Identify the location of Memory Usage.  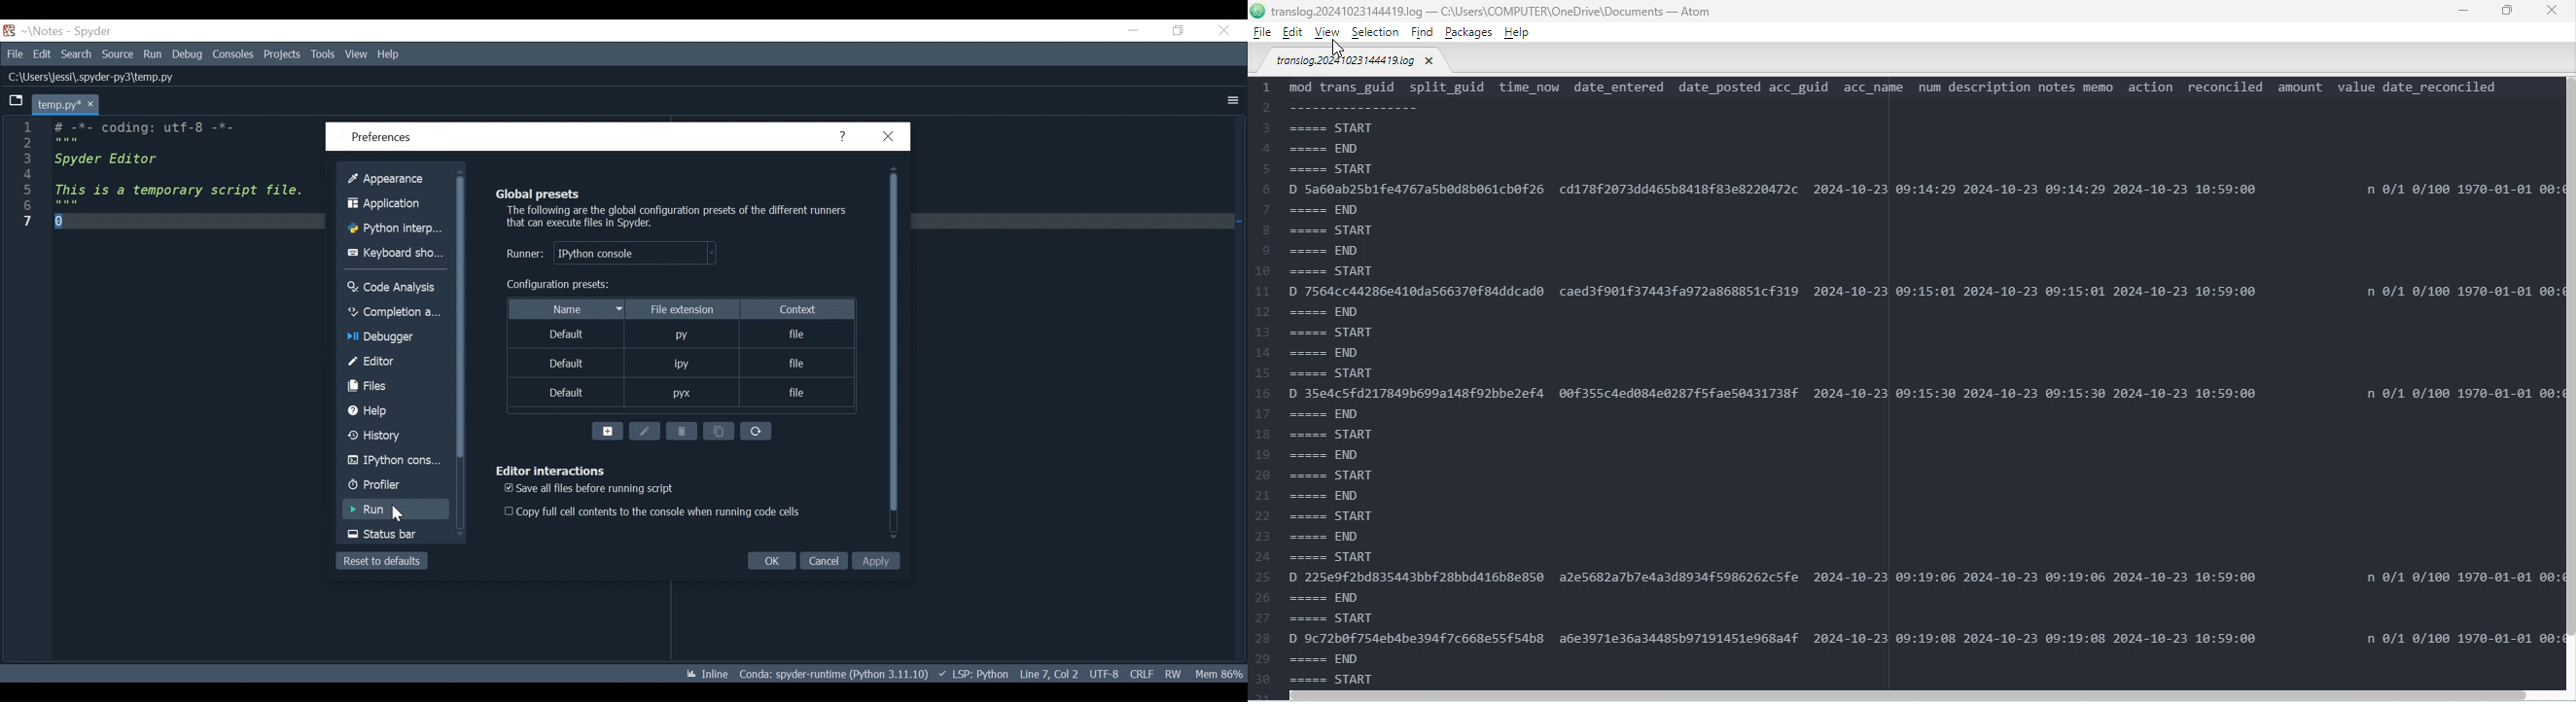
(1222, 672).